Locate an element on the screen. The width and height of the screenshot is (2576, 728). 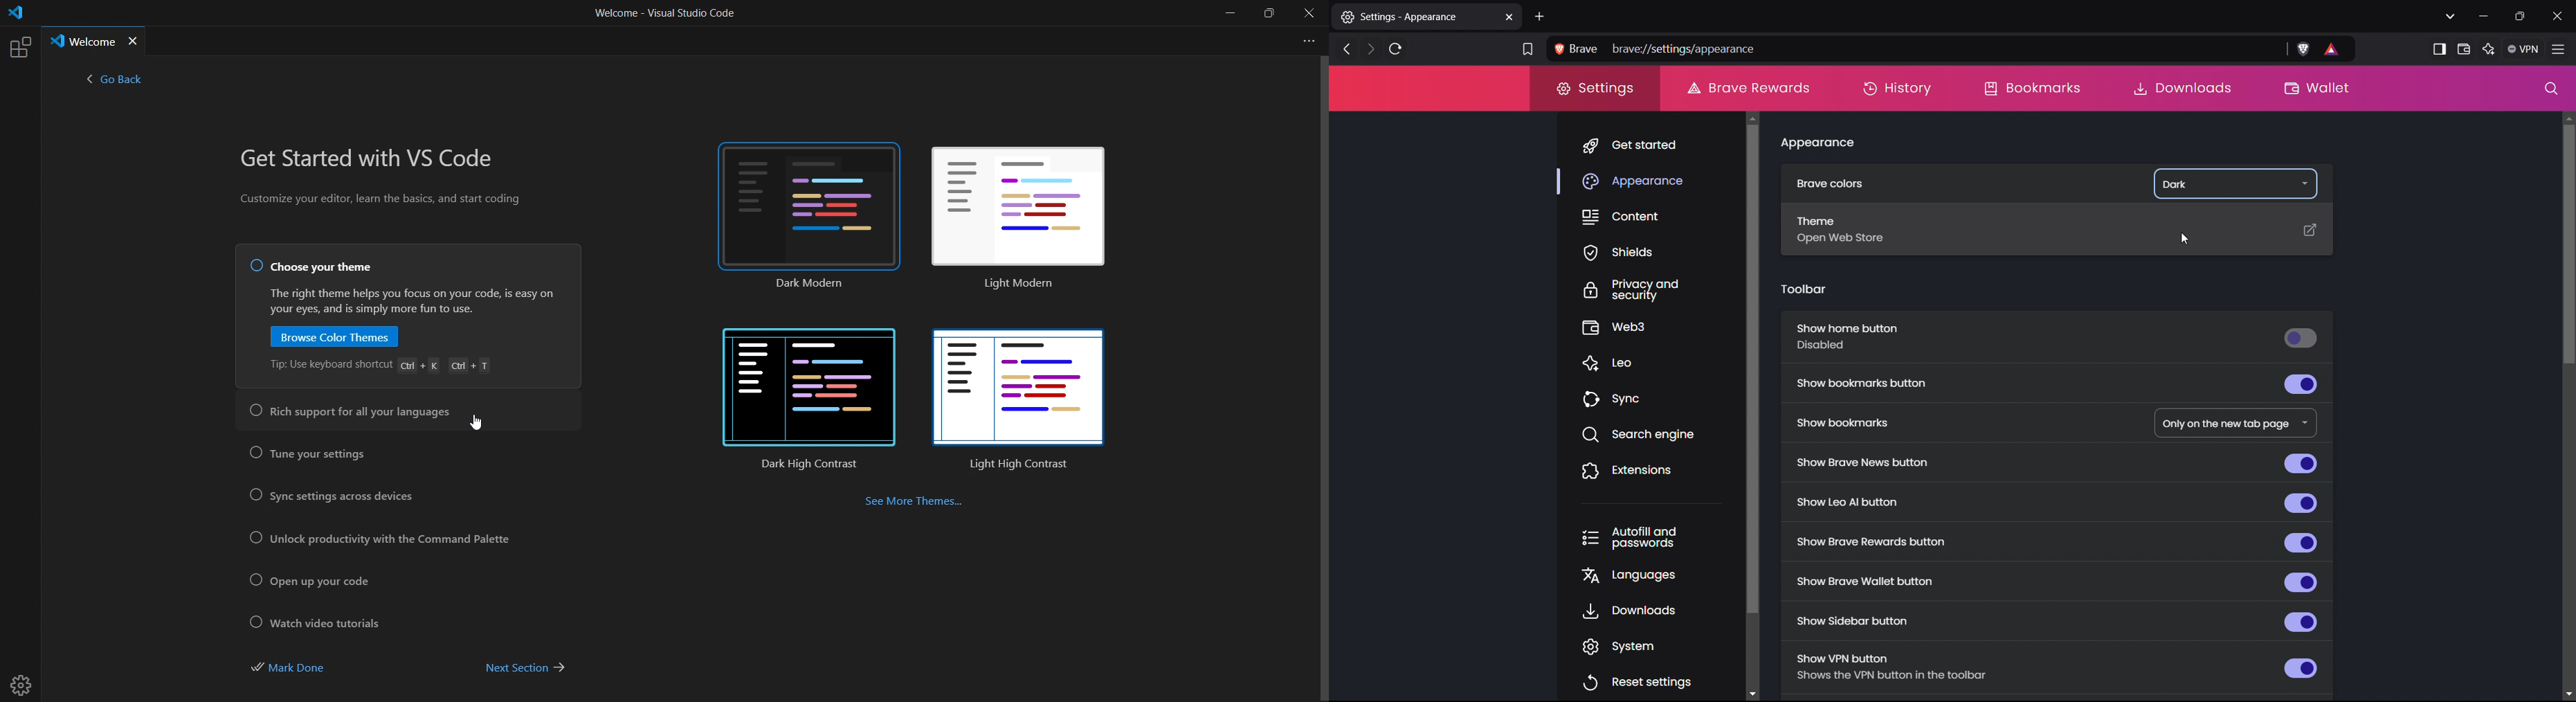
brave rewards is located at coordinates (1748, 88).